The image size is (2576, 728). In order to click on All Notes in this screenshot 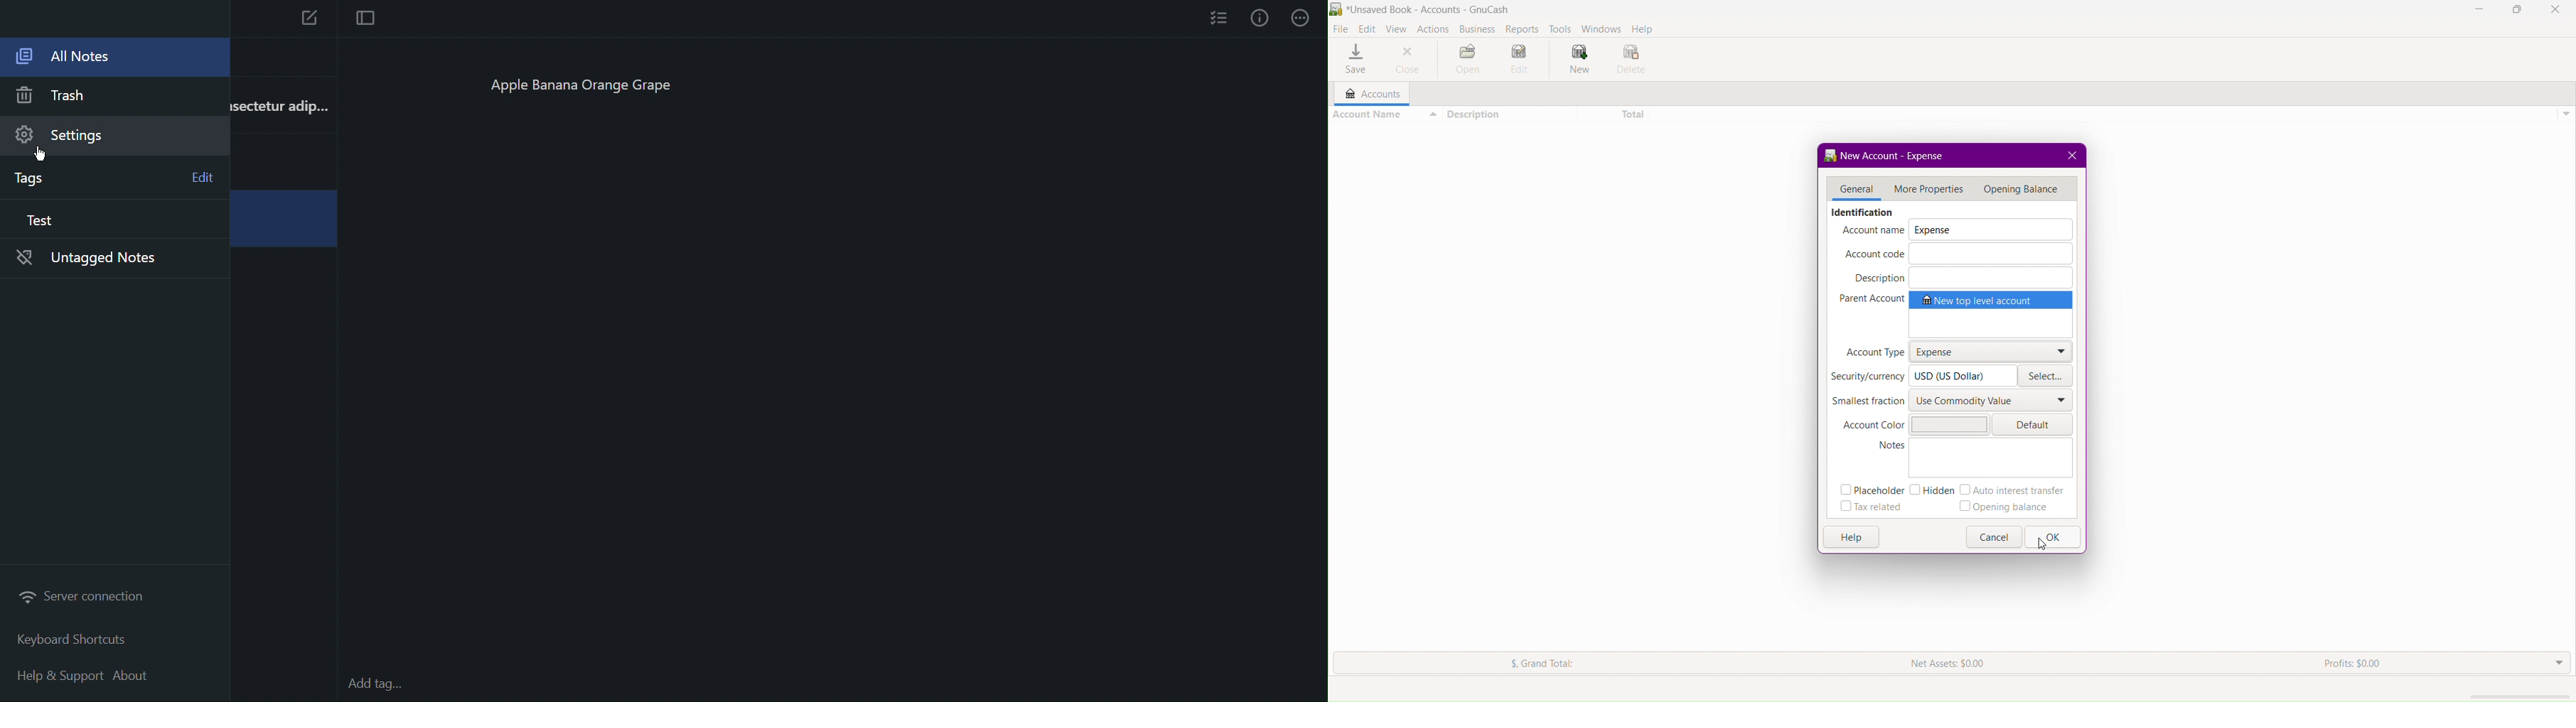, I will do `click(106, 60)`.